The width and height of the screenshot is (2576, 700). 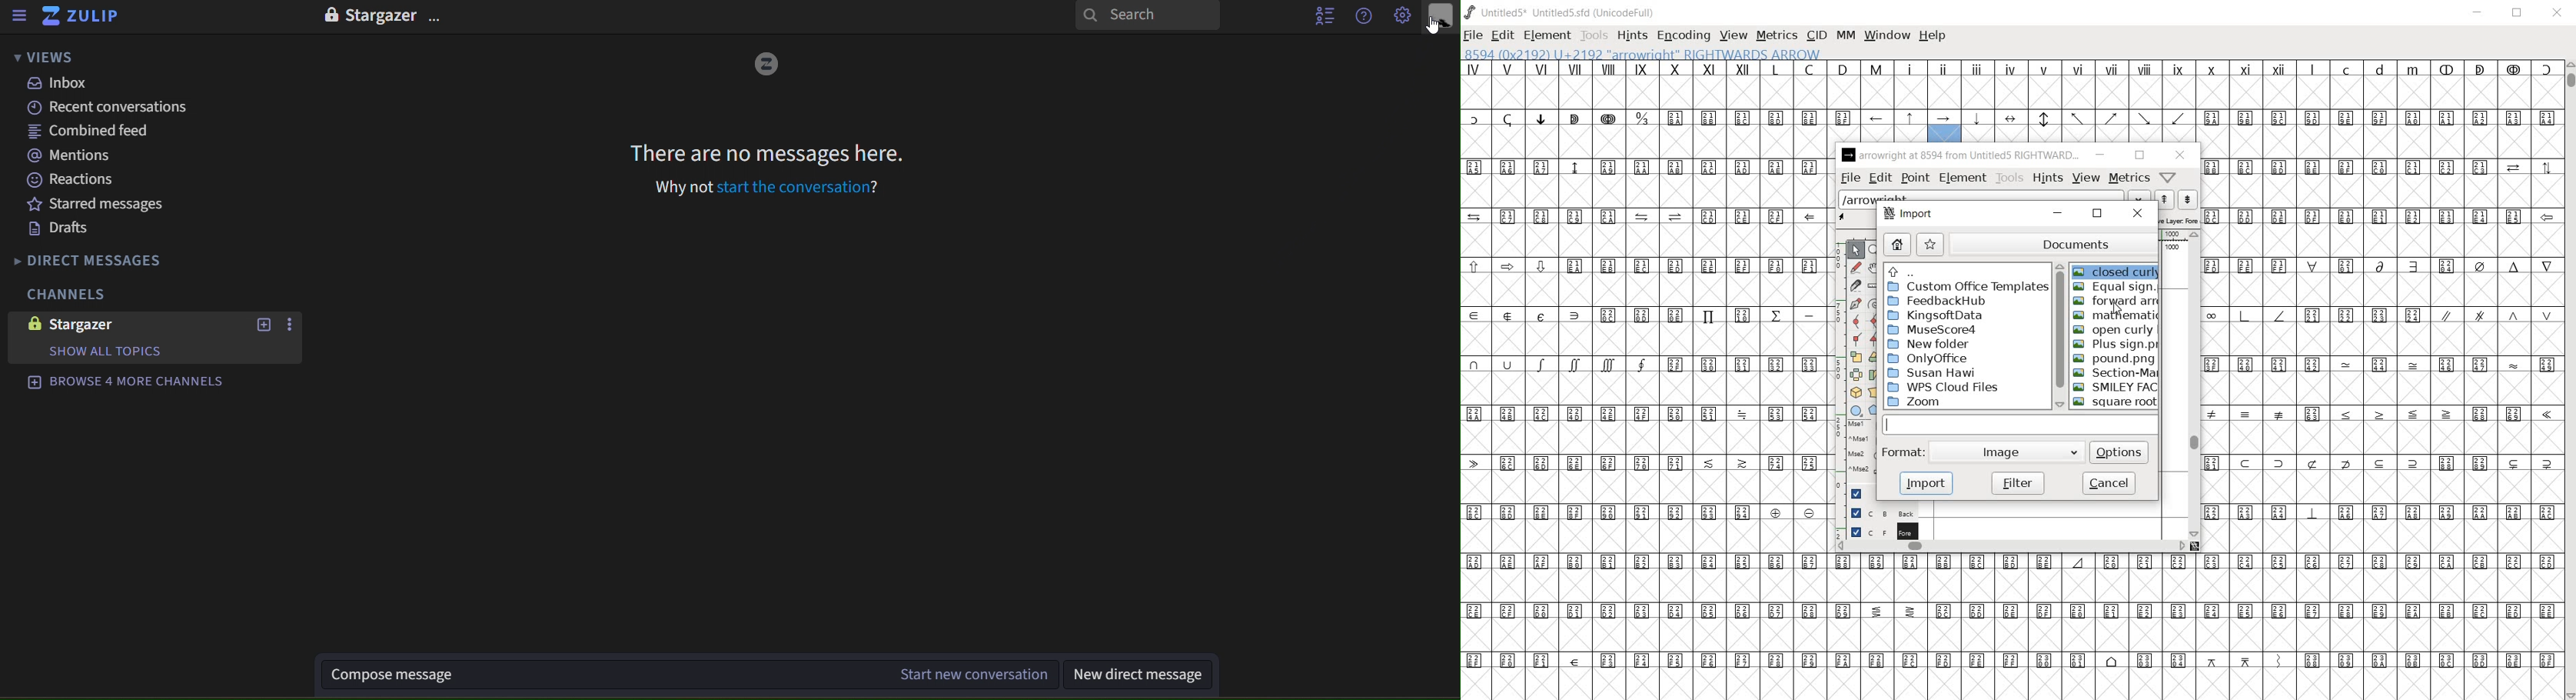 What do you see at coordinates (1945, 386) in the screenshot?
I see `WPS Cloud Files` at bounding box center [1945, 386].